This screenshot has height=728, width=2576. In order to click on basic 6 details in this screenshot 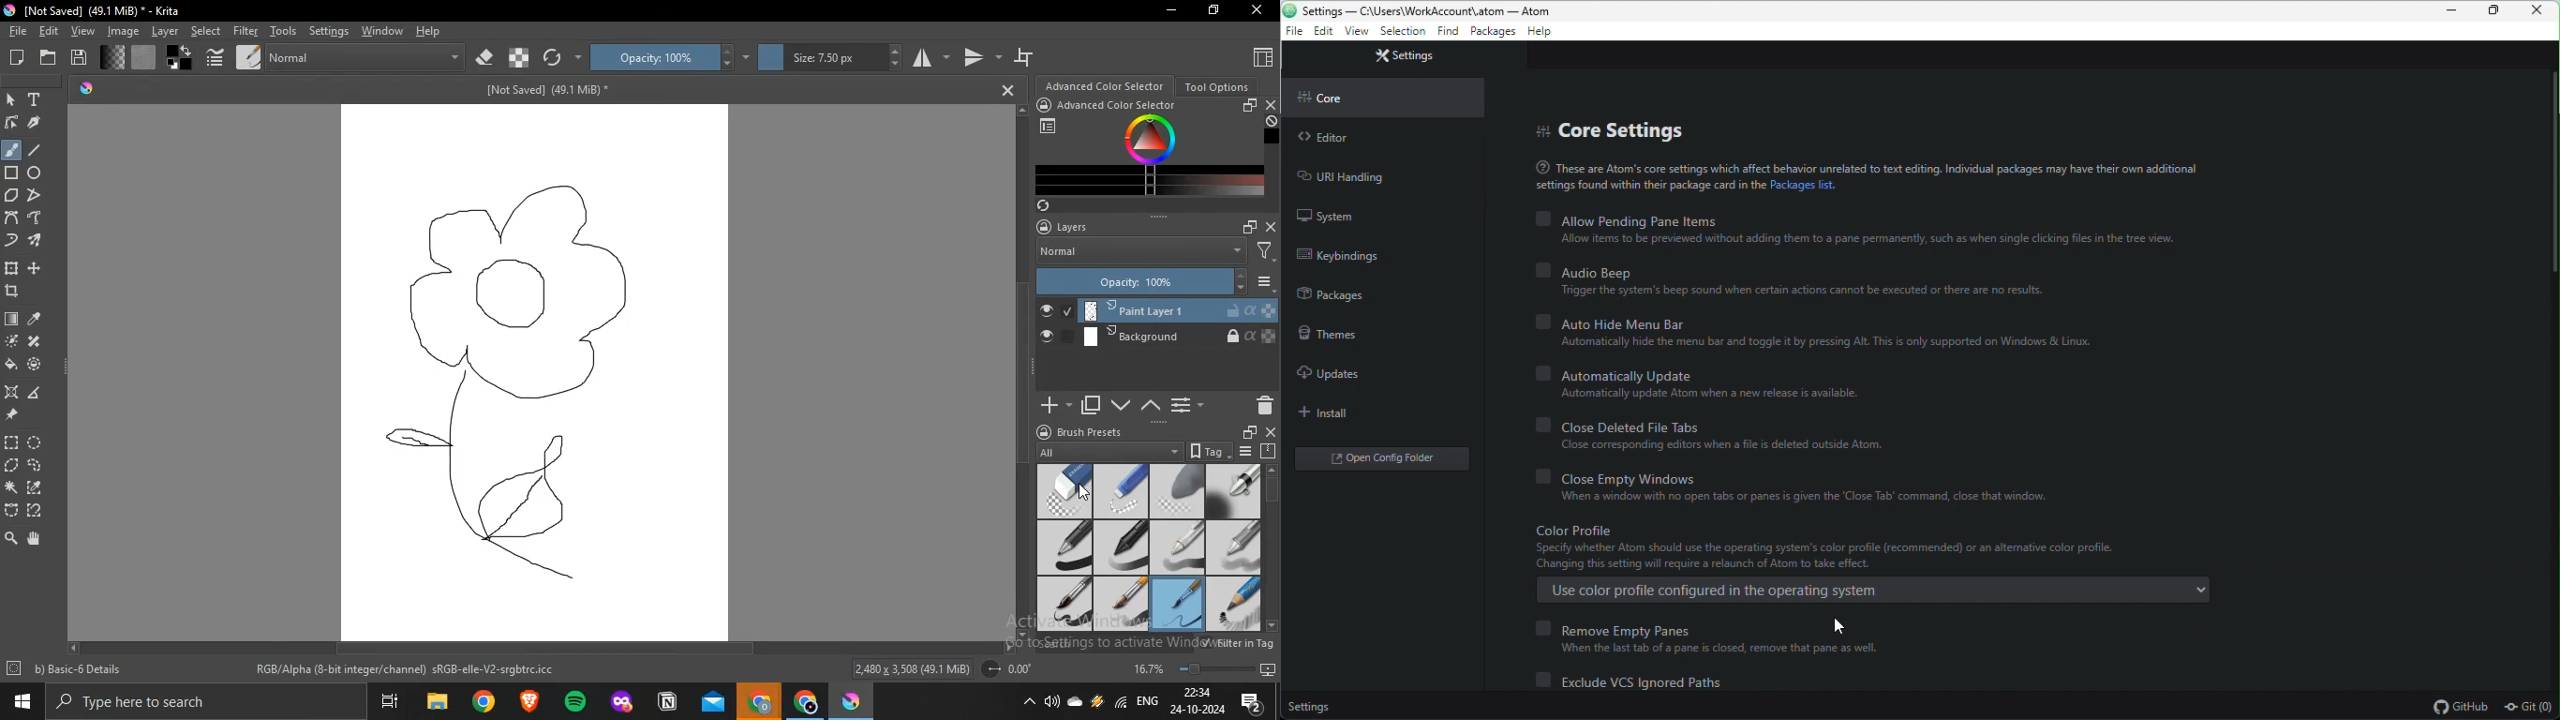, I will do `click(1179, 606)`.